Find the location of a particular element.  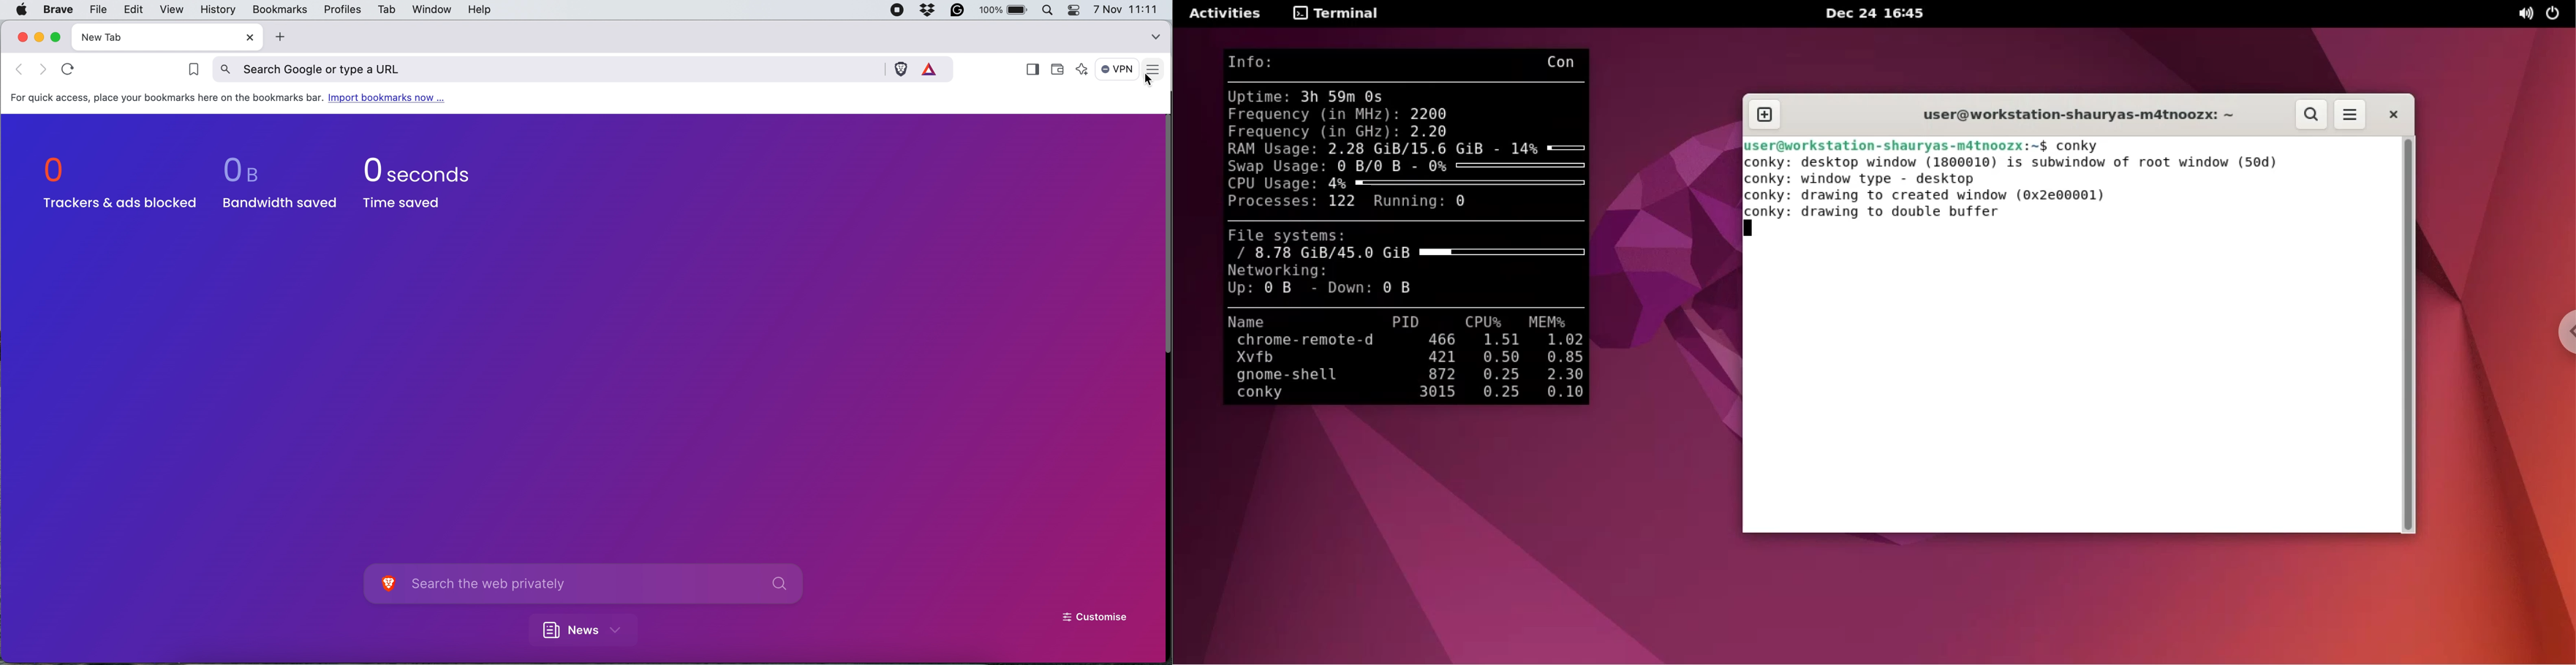

news is located at coordinates (588, 628).